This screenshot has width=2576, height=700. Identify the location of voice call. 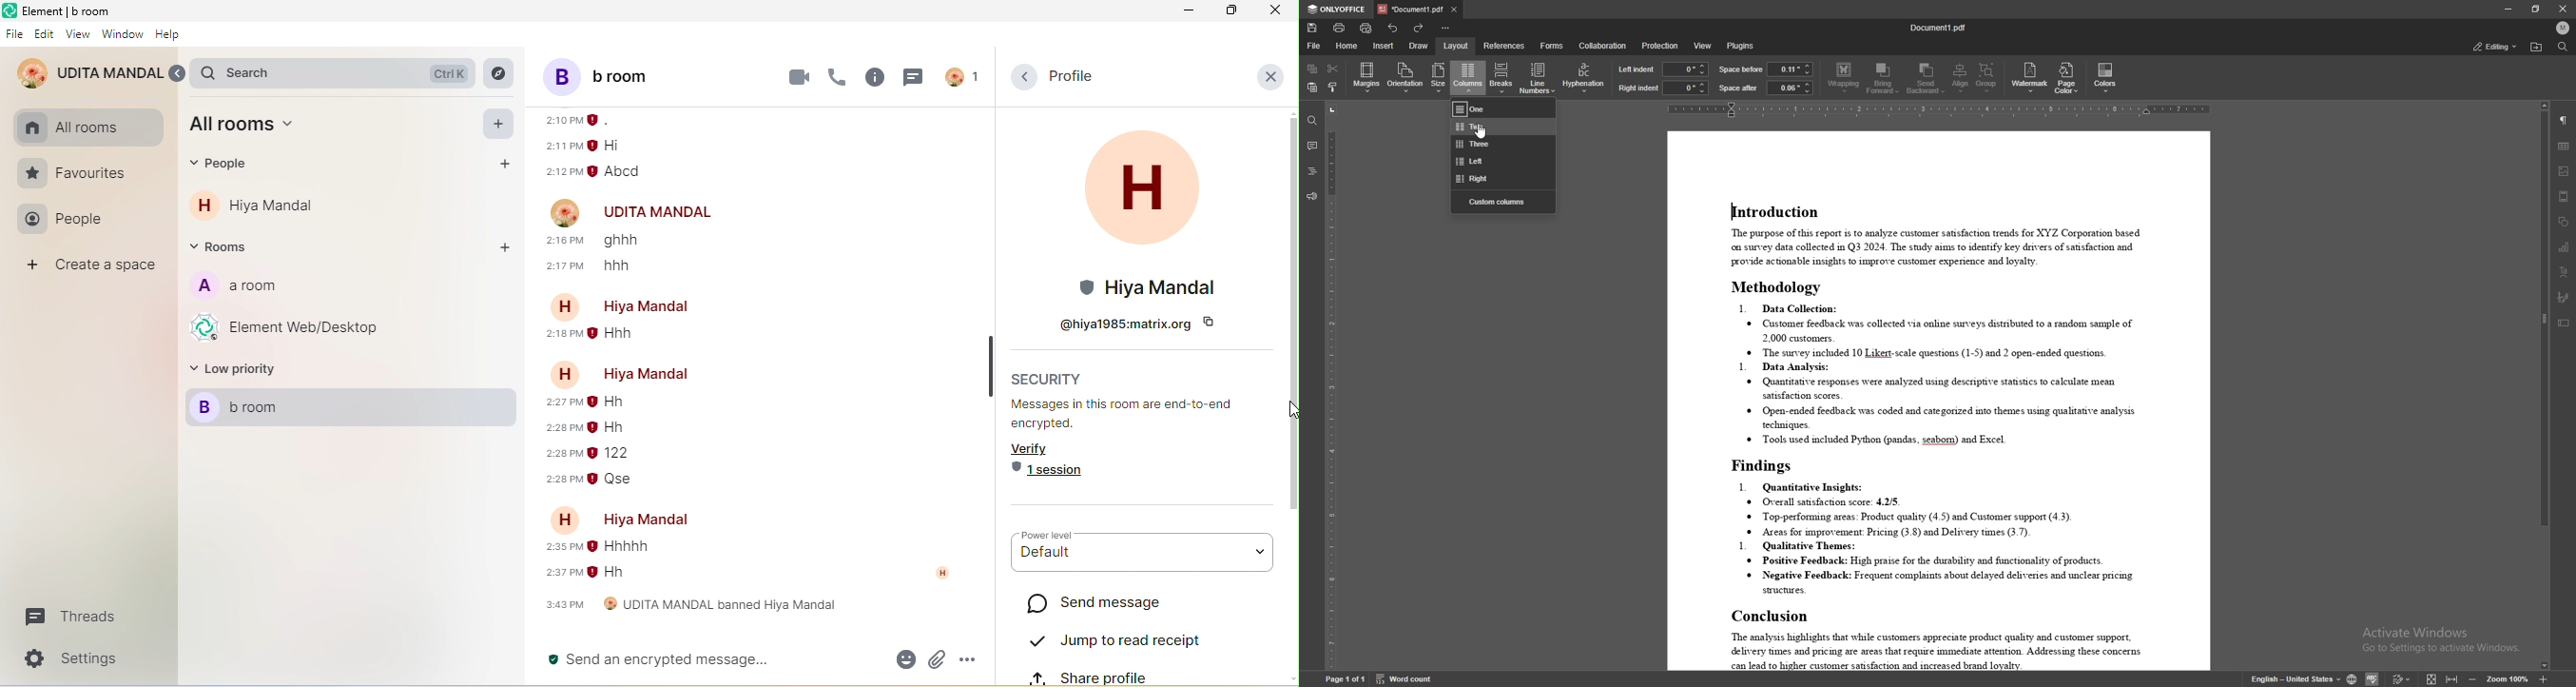
(838, 78).